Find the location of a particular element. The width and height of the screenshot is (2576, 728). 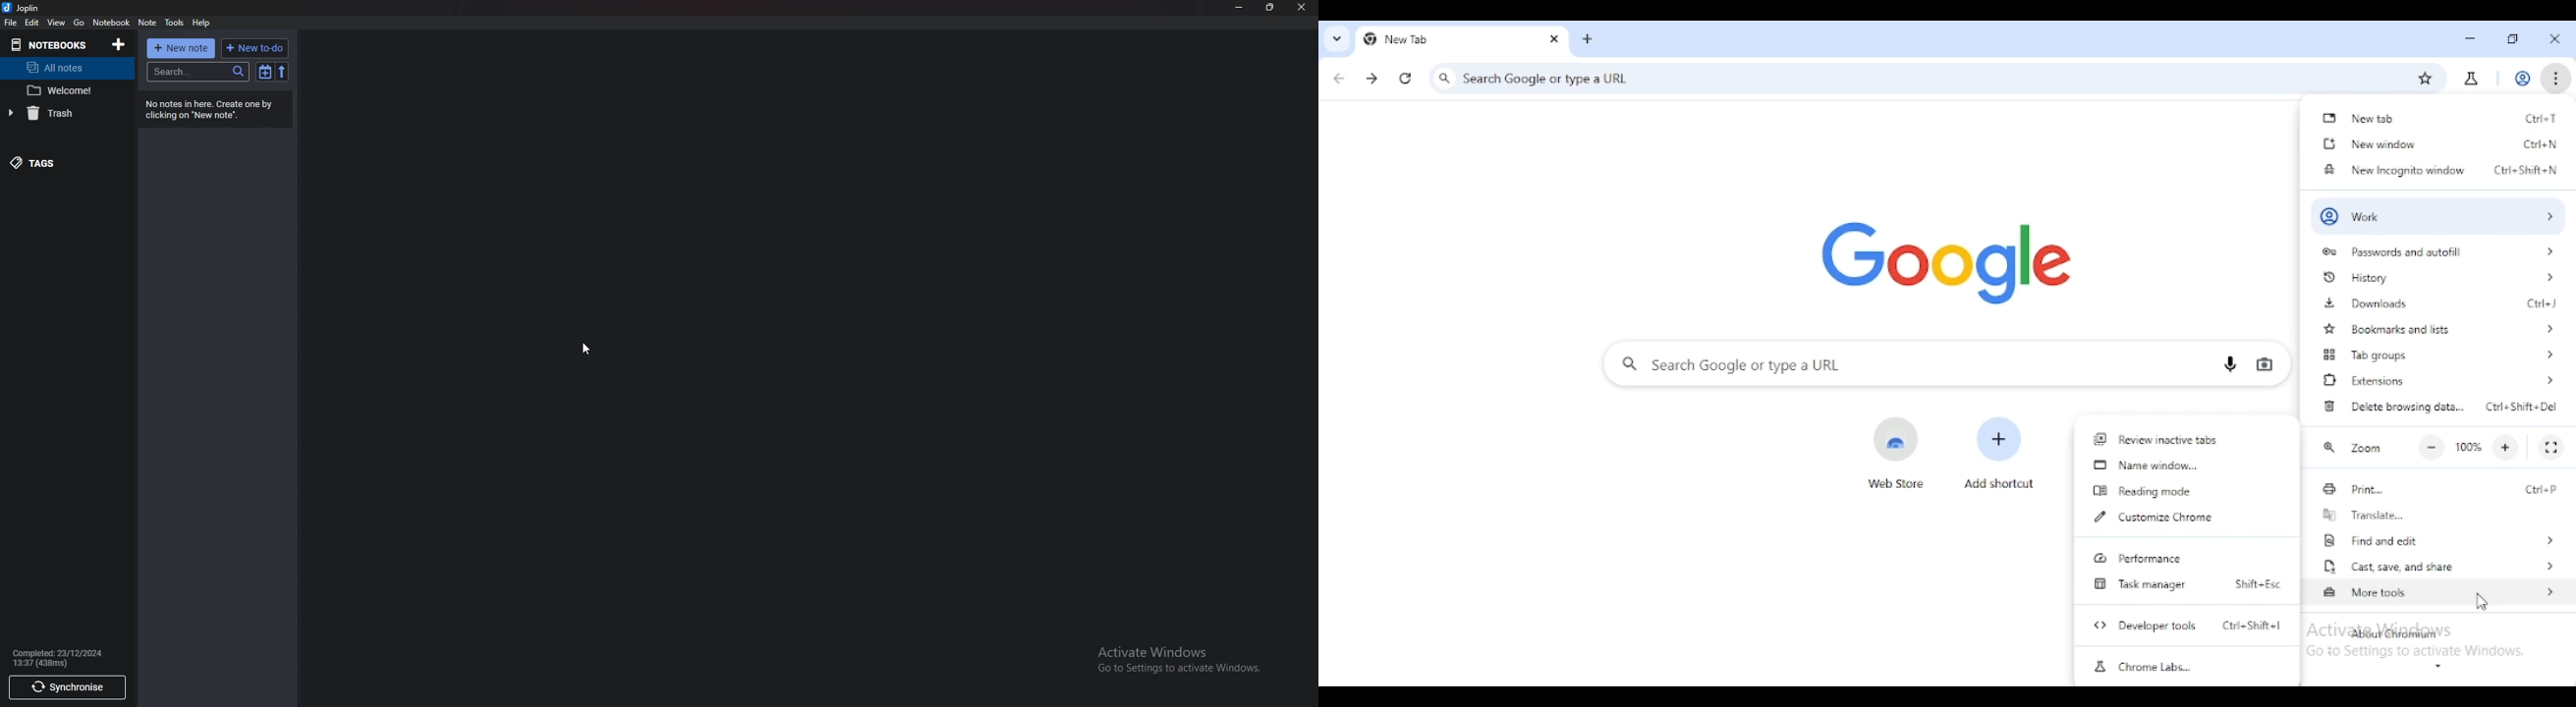

close is located at coordinates (1302, 7).